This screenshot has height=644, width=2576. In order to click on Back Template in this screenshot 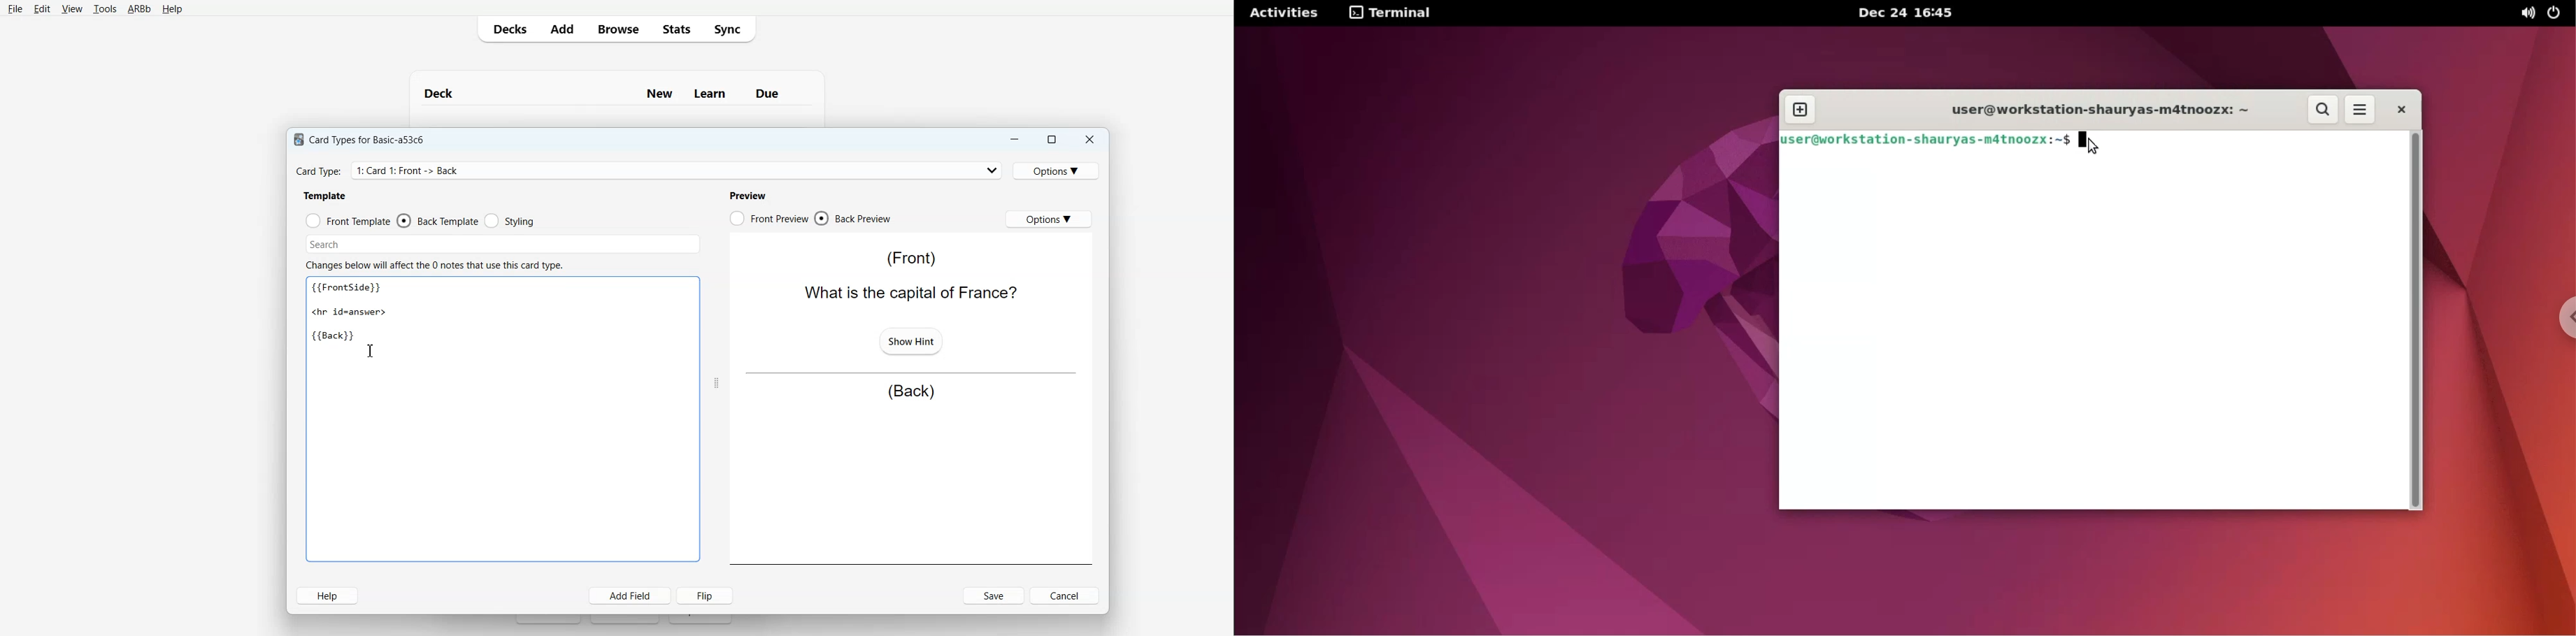, I will do `click(438, 221)`.